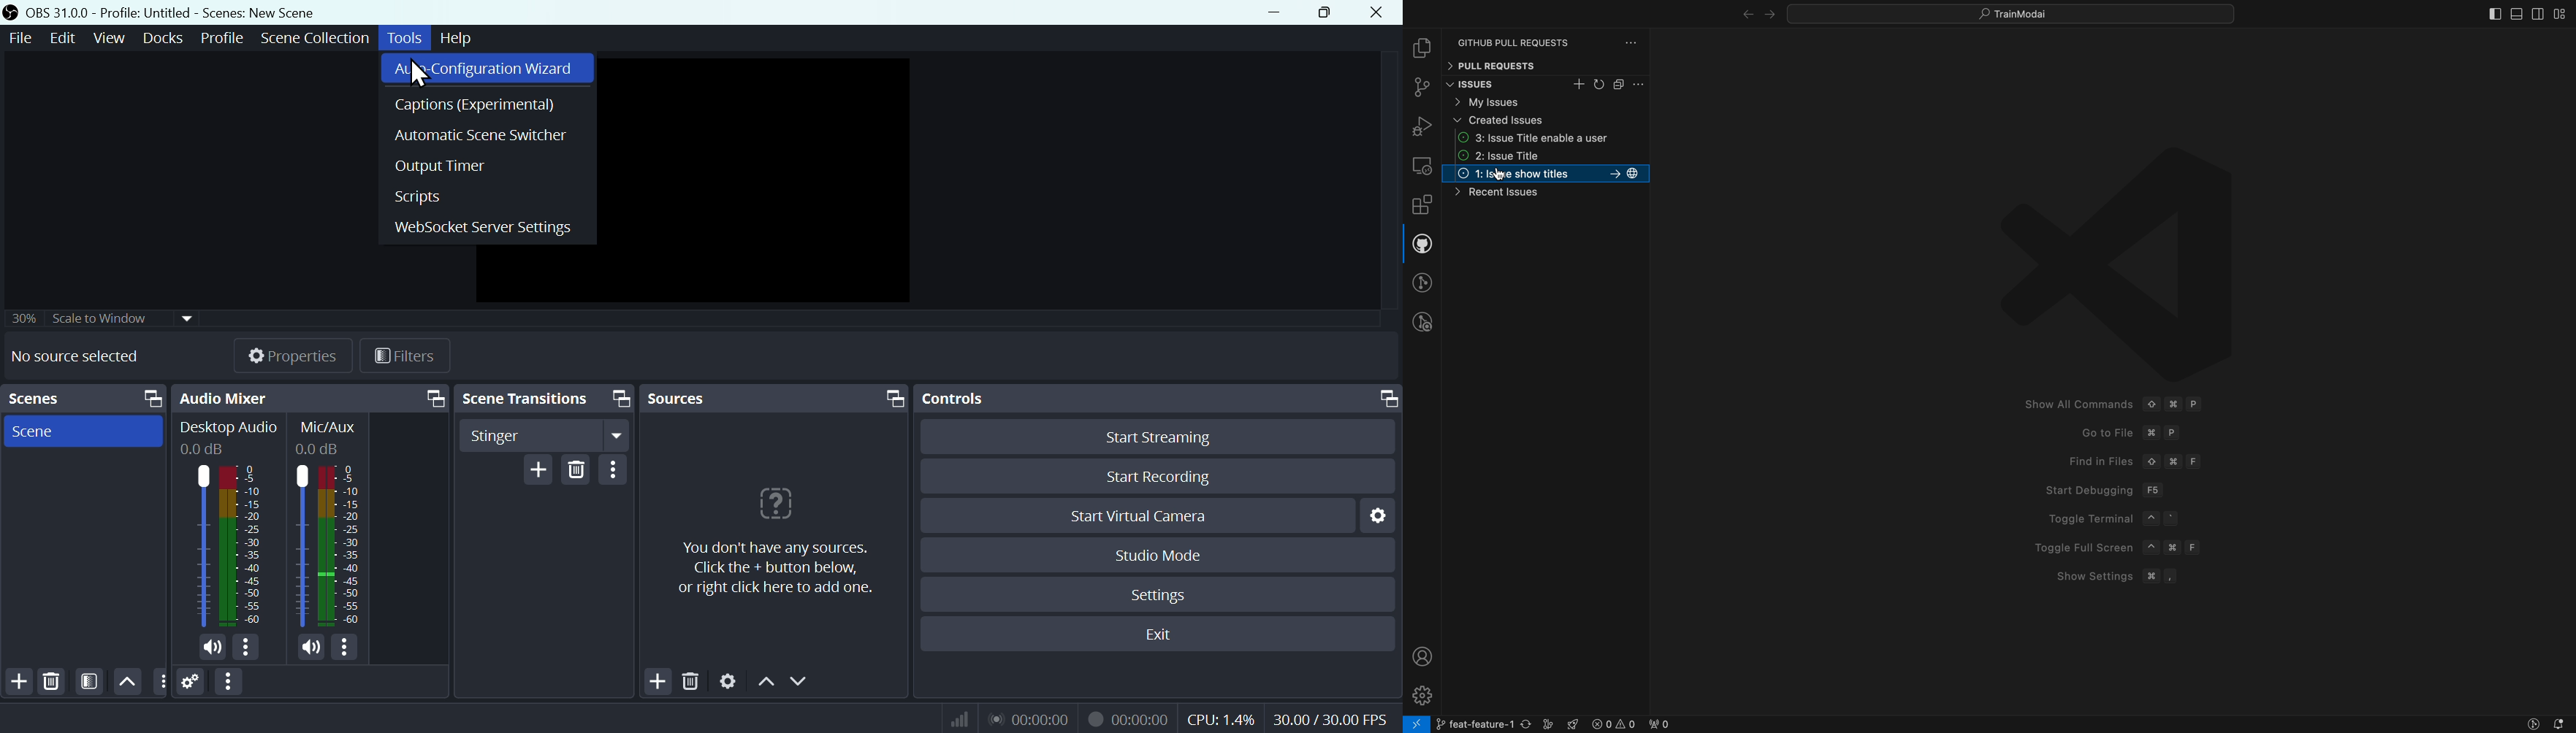 The image size is (2576, 756). What do you see at coordinates (1136, 515) in the screenshot?
I see `Start Virtual Camera` at bounding box center [1136, 515].